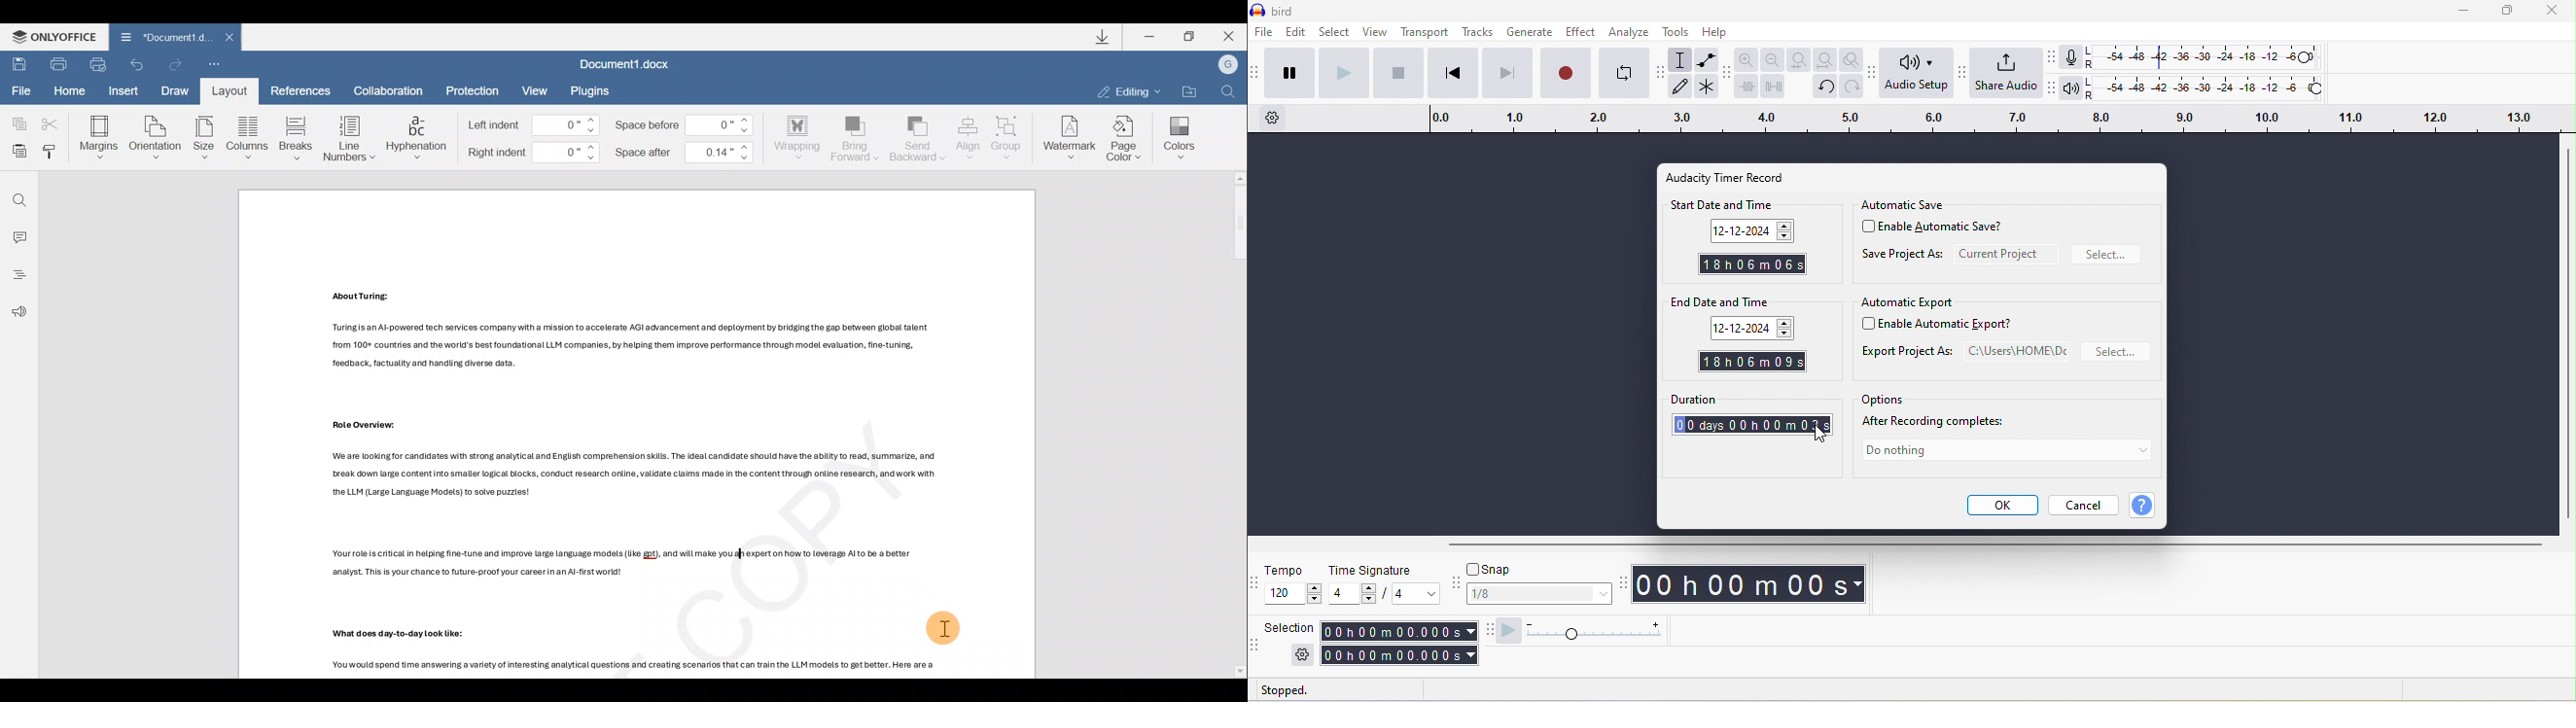 The image size is (2576, 728). Describe the element at coordinates (16, 122) in the screenshot. I see `Copy` at that location.